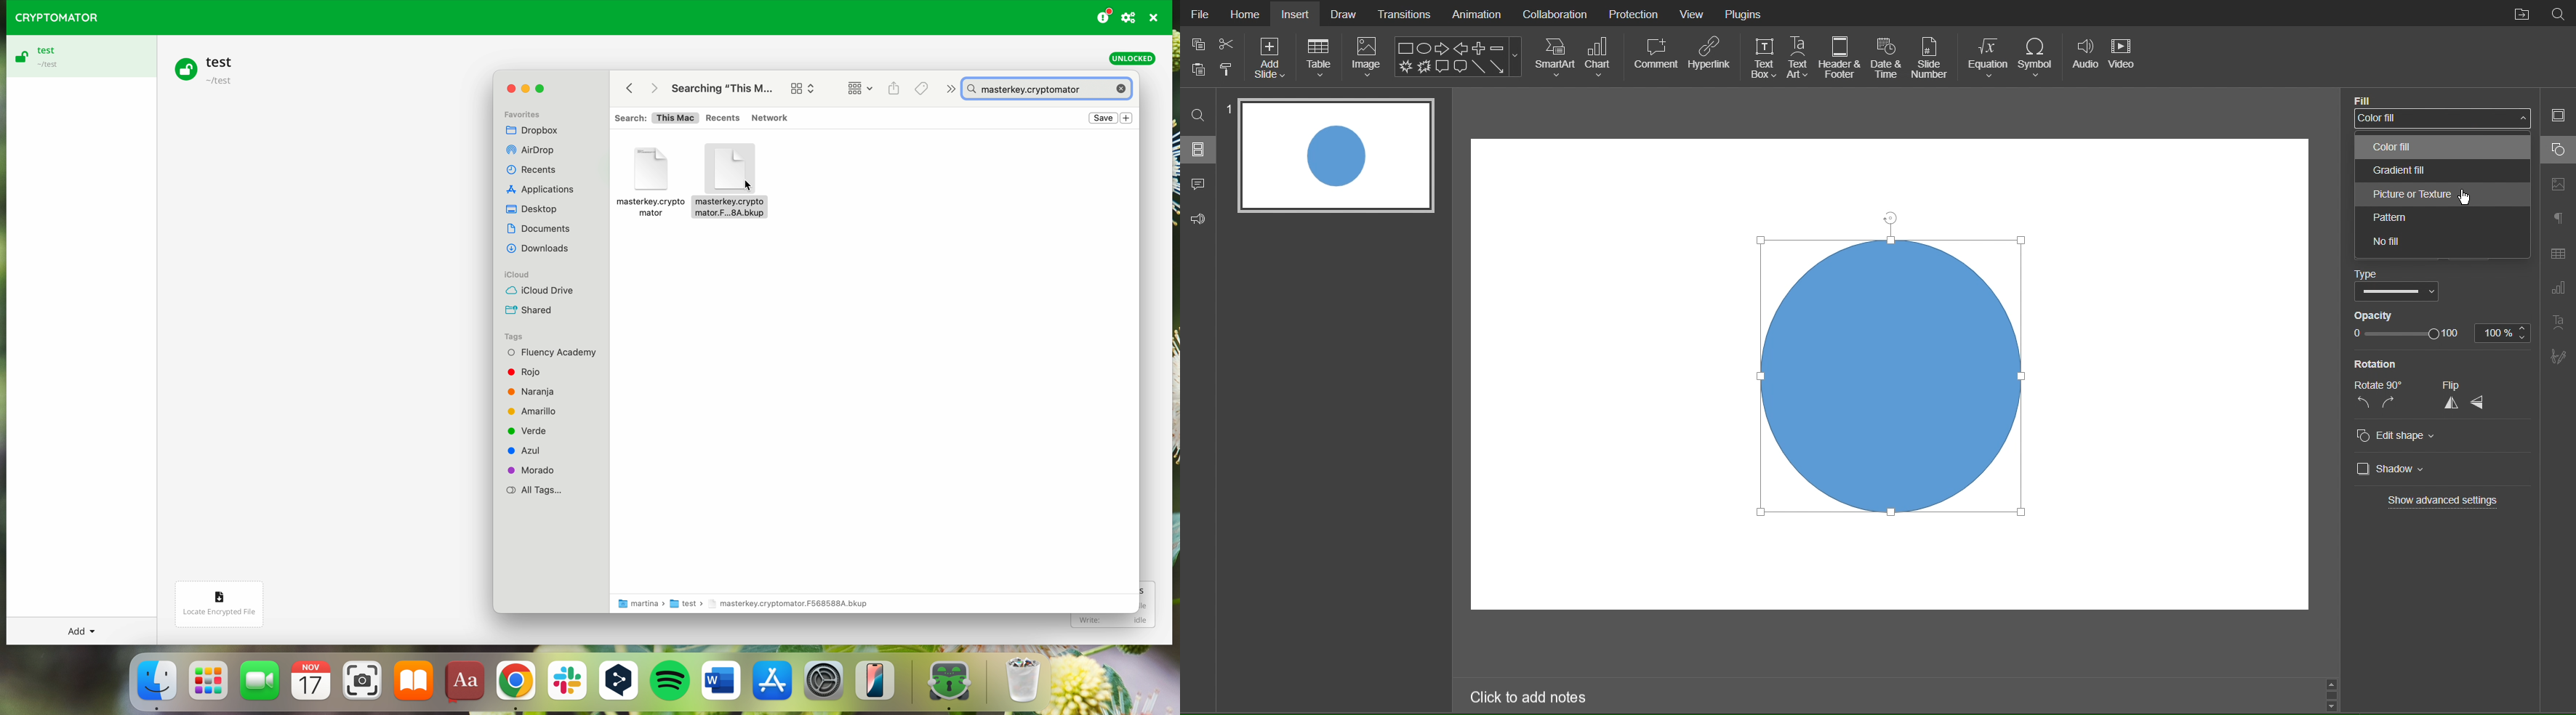  What do you see at coordinates (2359, 404) in the screenshot?
I see `rotate left` at bounding box center [2359, 404].